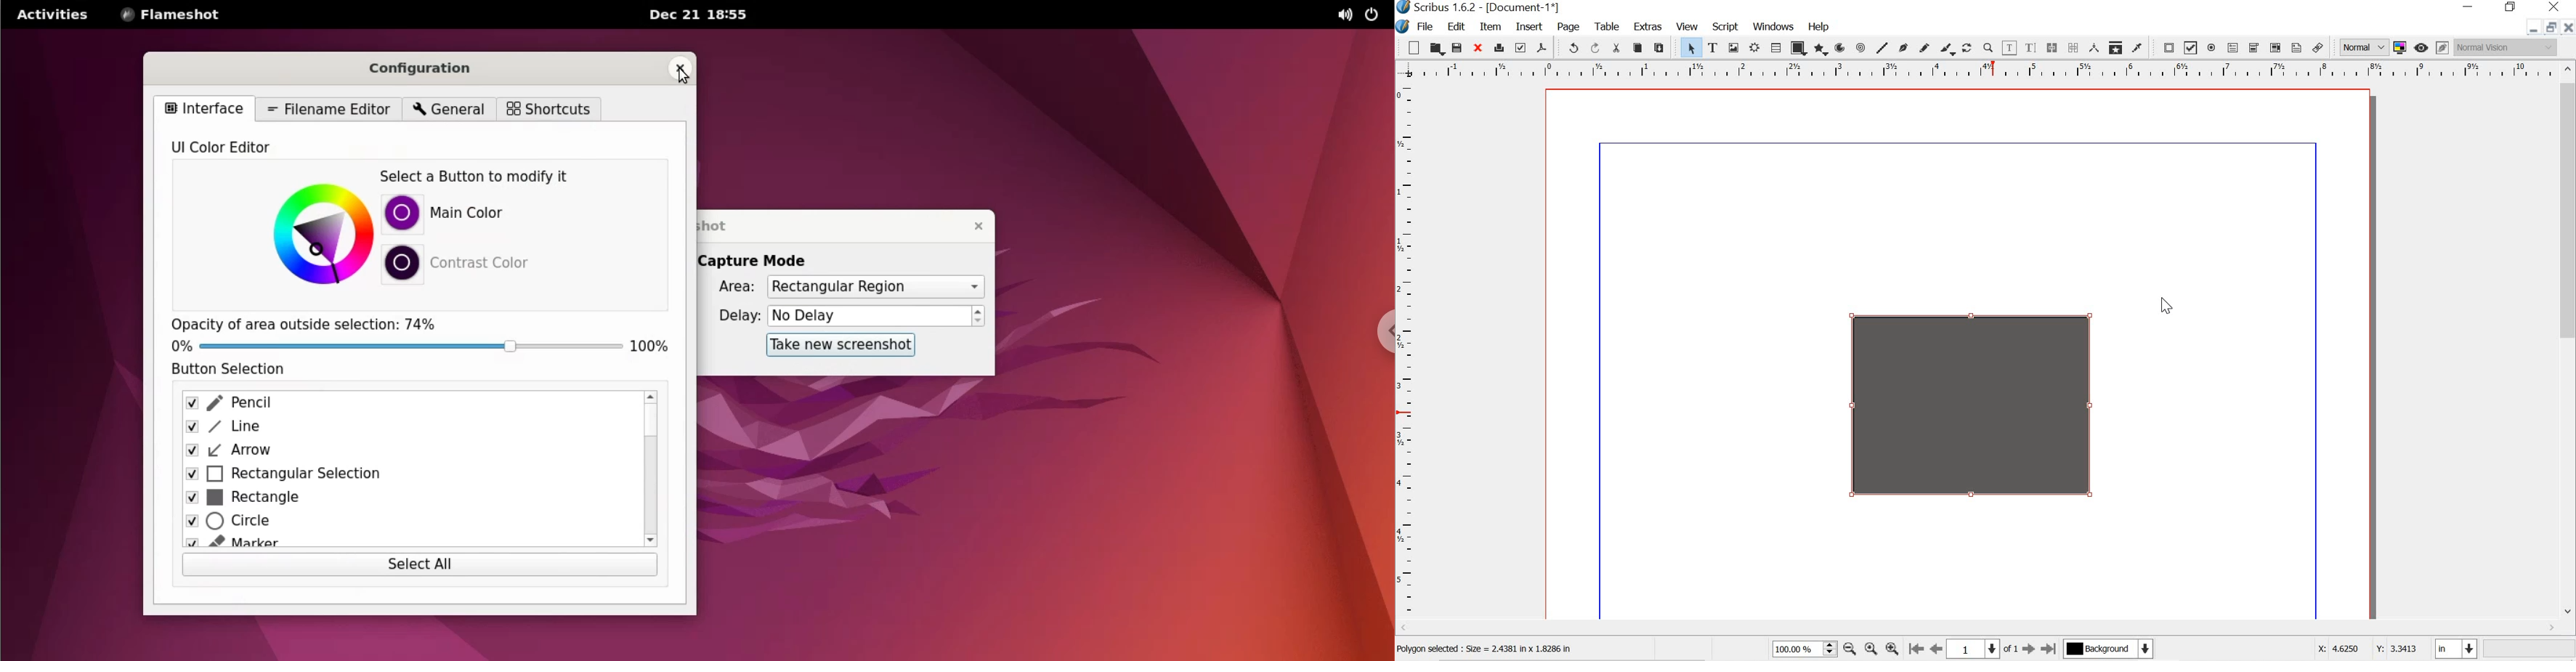 Image resolution: width=2576 pixels, height=672 pixels. I want to click on pdf radio button, so click(2212, 47).